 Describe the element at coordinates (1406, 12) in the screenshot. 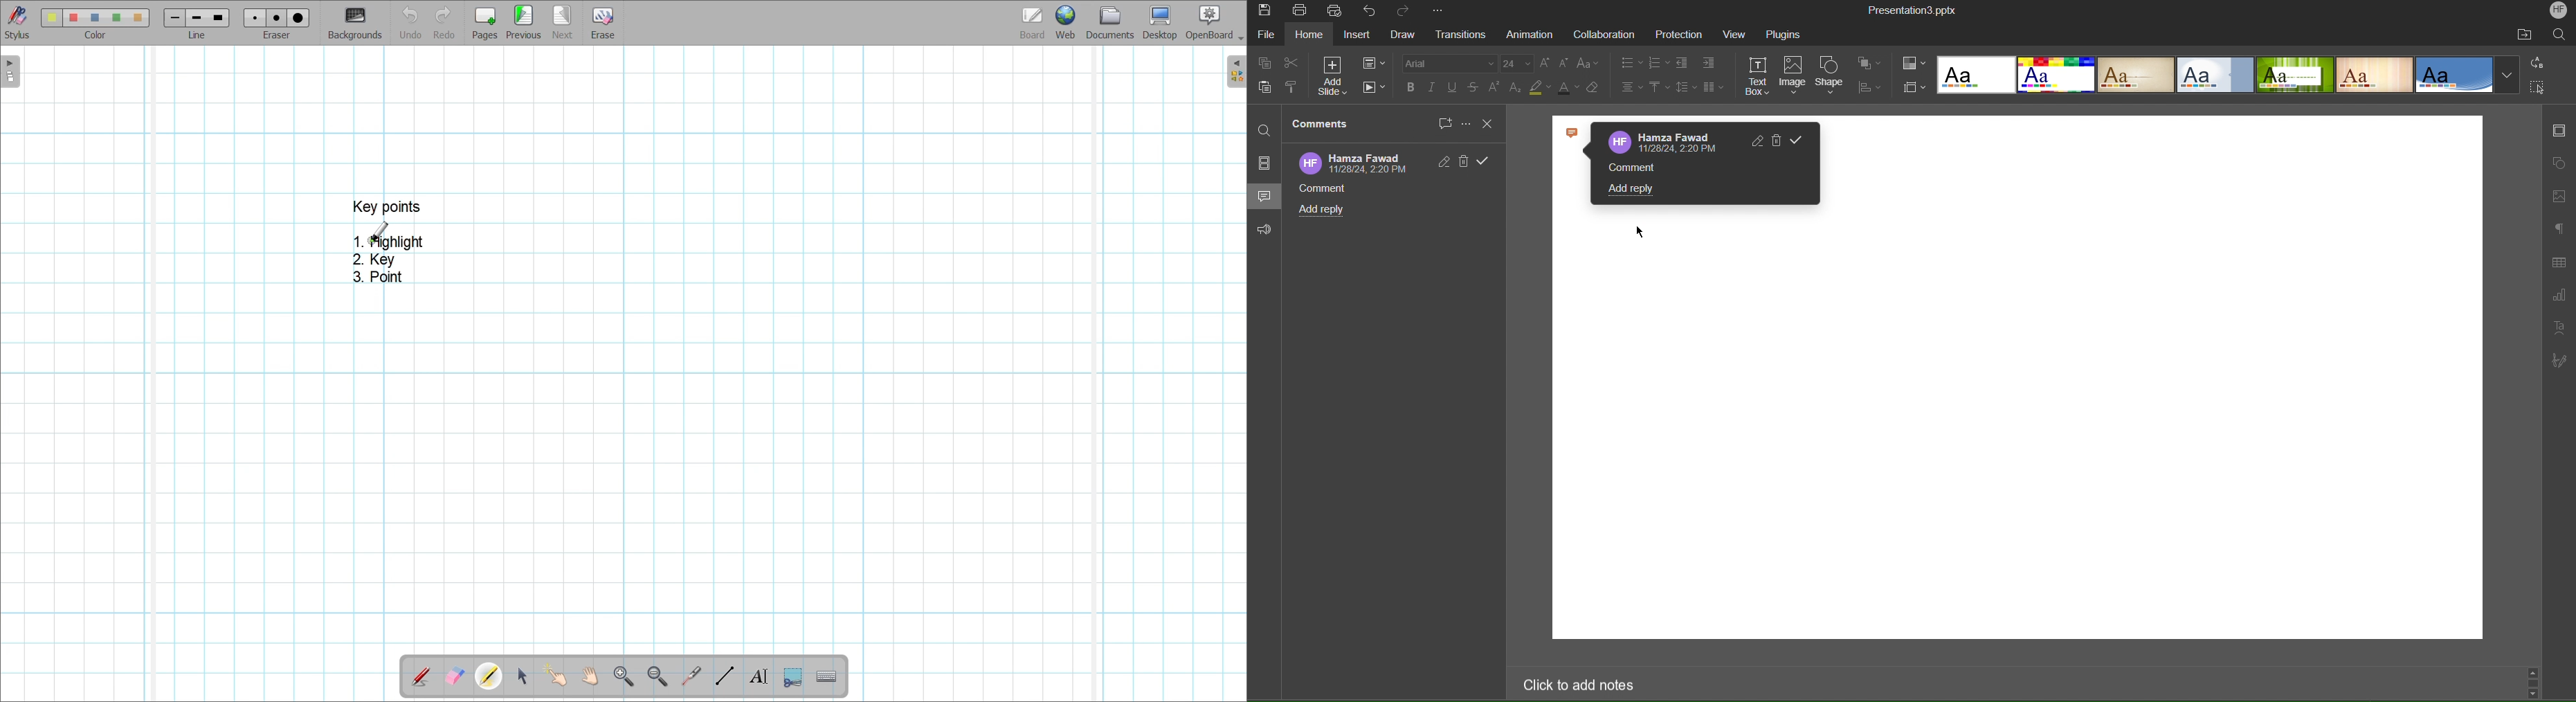

I see `Redo` at that location.